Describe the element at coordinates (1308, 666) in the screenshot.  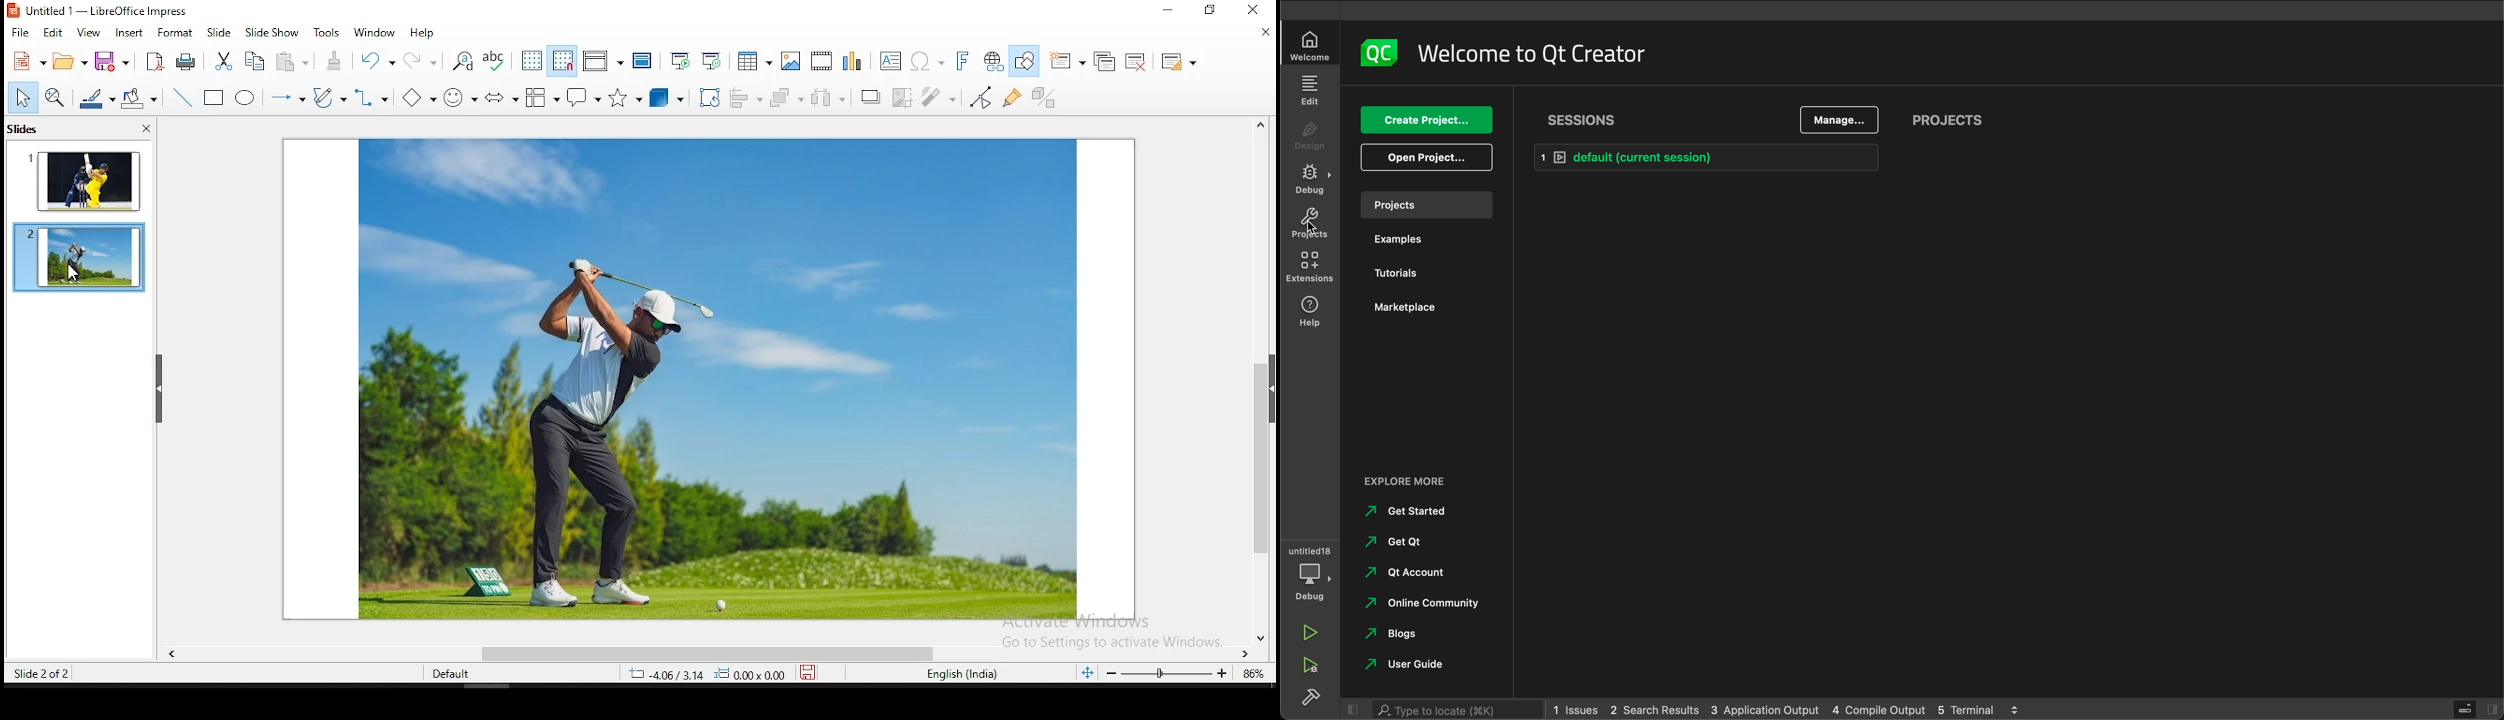
I see `run debug` at that location.